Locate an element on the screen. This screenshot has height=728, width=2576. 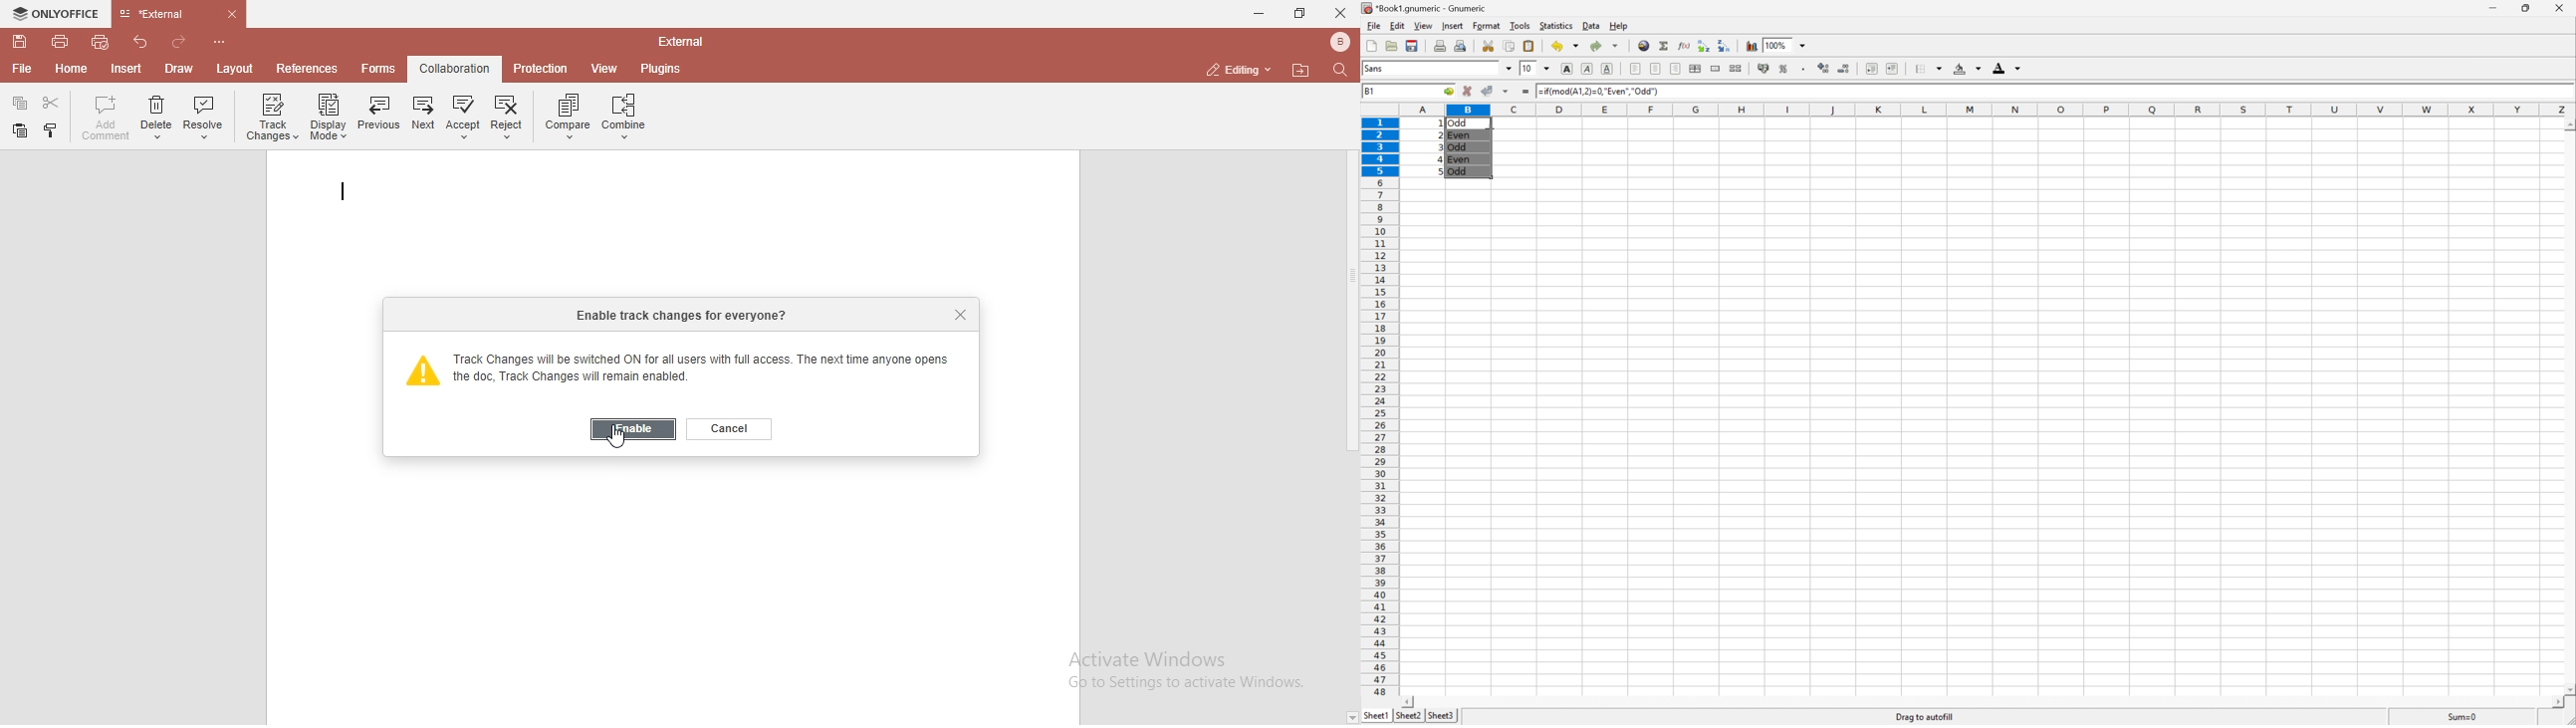
Edit function in current cell is located at coordinates (1683, 47).